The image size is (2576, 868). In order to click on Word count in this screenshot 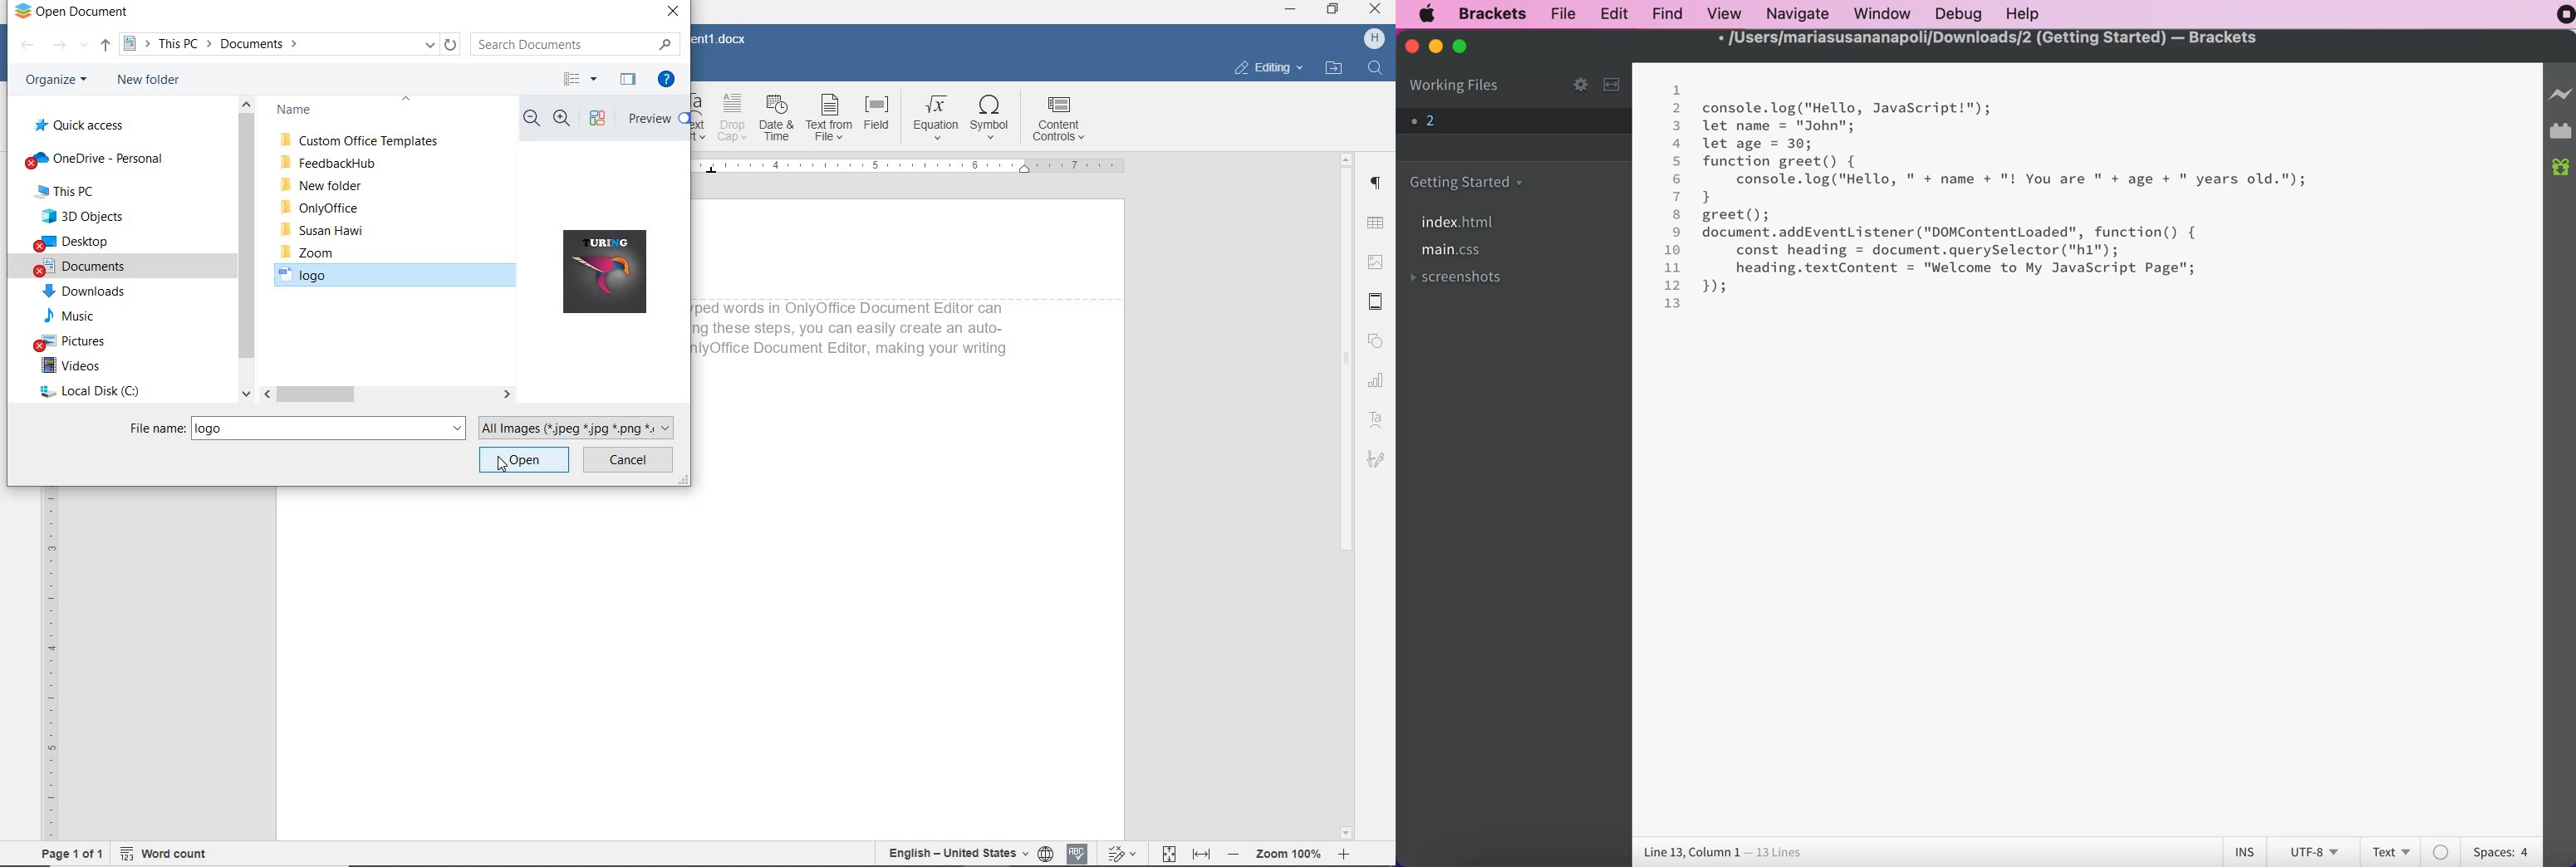, I will do `click(162, 854)`.